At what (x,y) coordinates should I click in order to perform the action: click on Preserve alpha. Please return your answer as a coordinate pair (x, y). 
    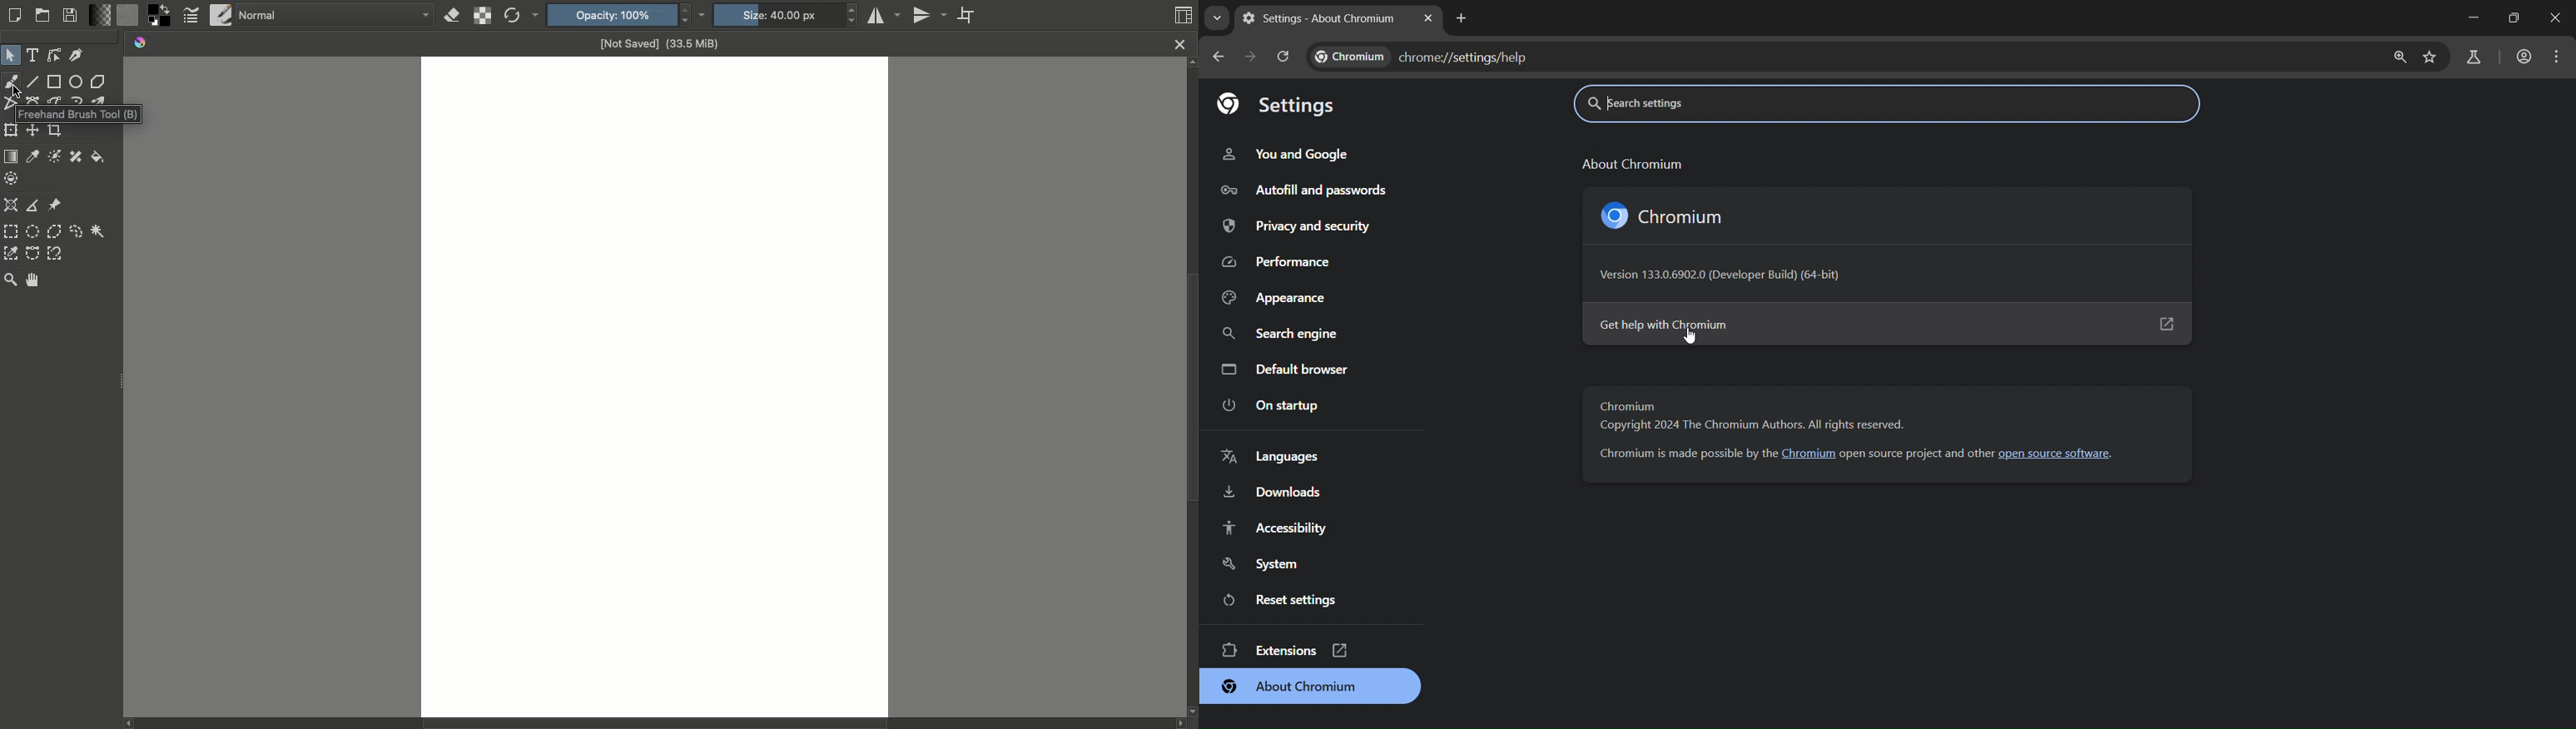
    Looking at the image, I should click on (481, 16).